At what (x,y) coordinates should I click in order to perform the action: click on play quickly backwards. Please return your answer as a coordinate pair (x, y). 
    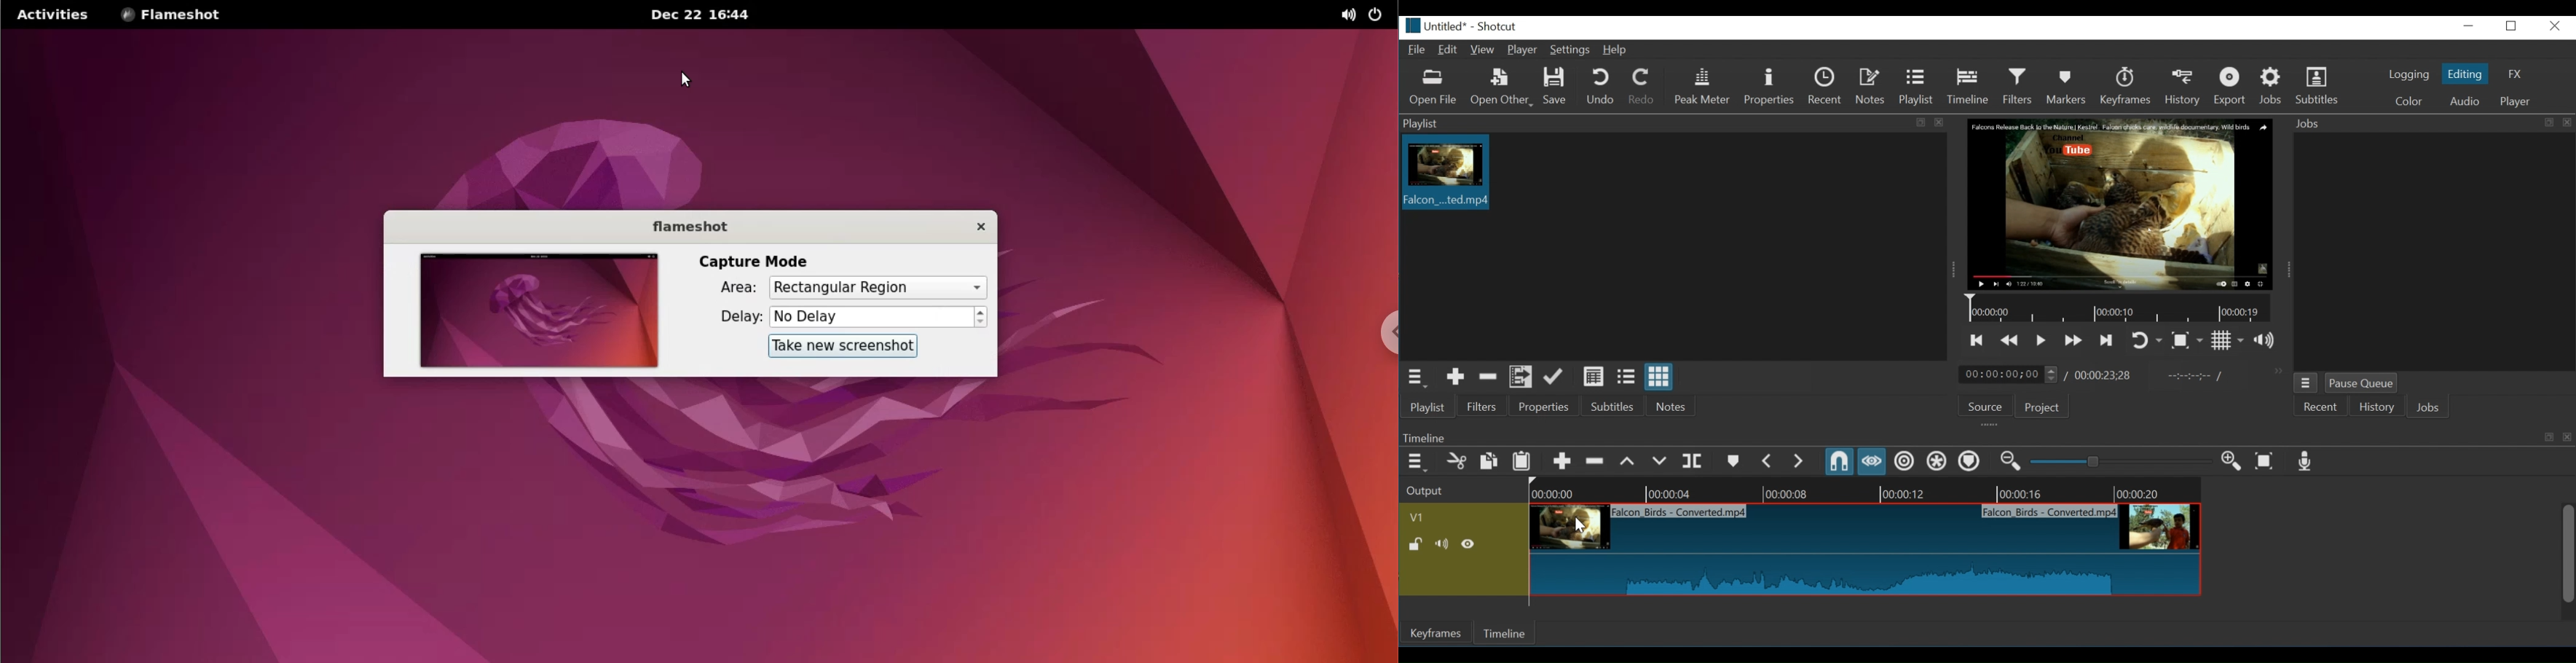
    Looking at the image, I should click on (2008, 341).